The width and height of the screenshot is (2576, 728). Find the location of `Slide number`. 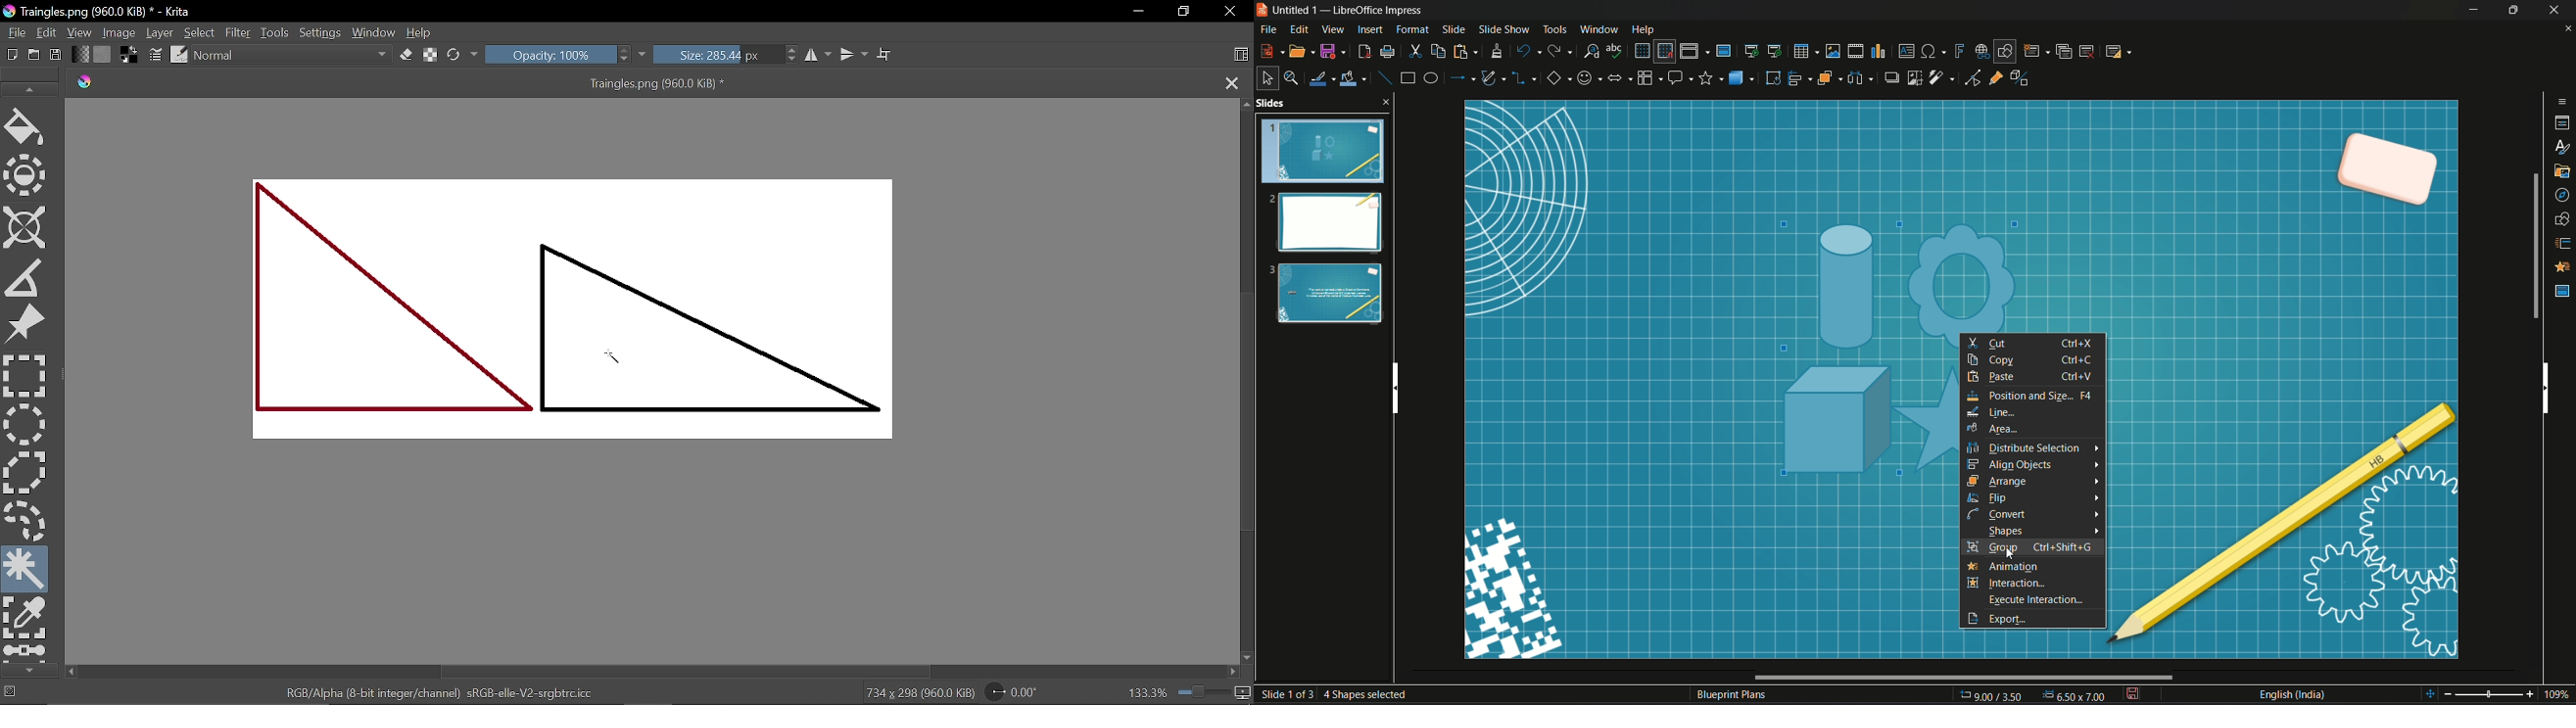

Slide number is located at coordinates (1340, 695).